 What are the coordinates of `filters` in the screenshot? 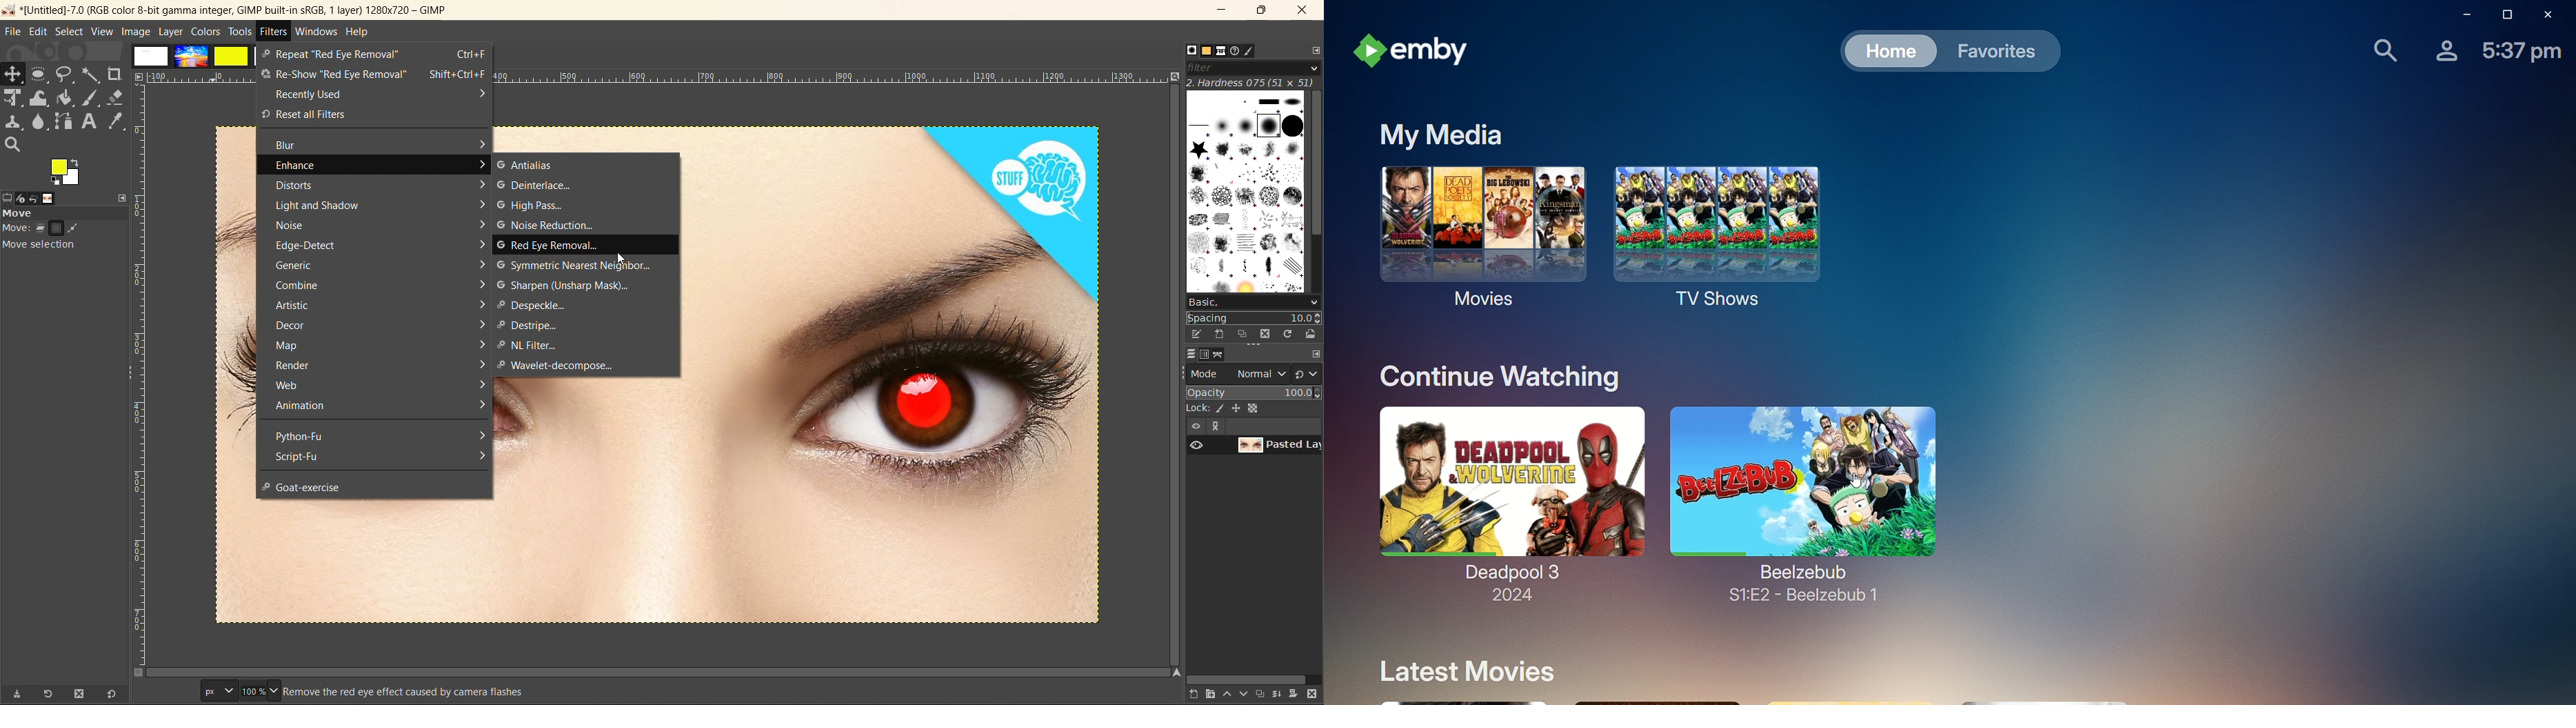 It's located at (274, 31).